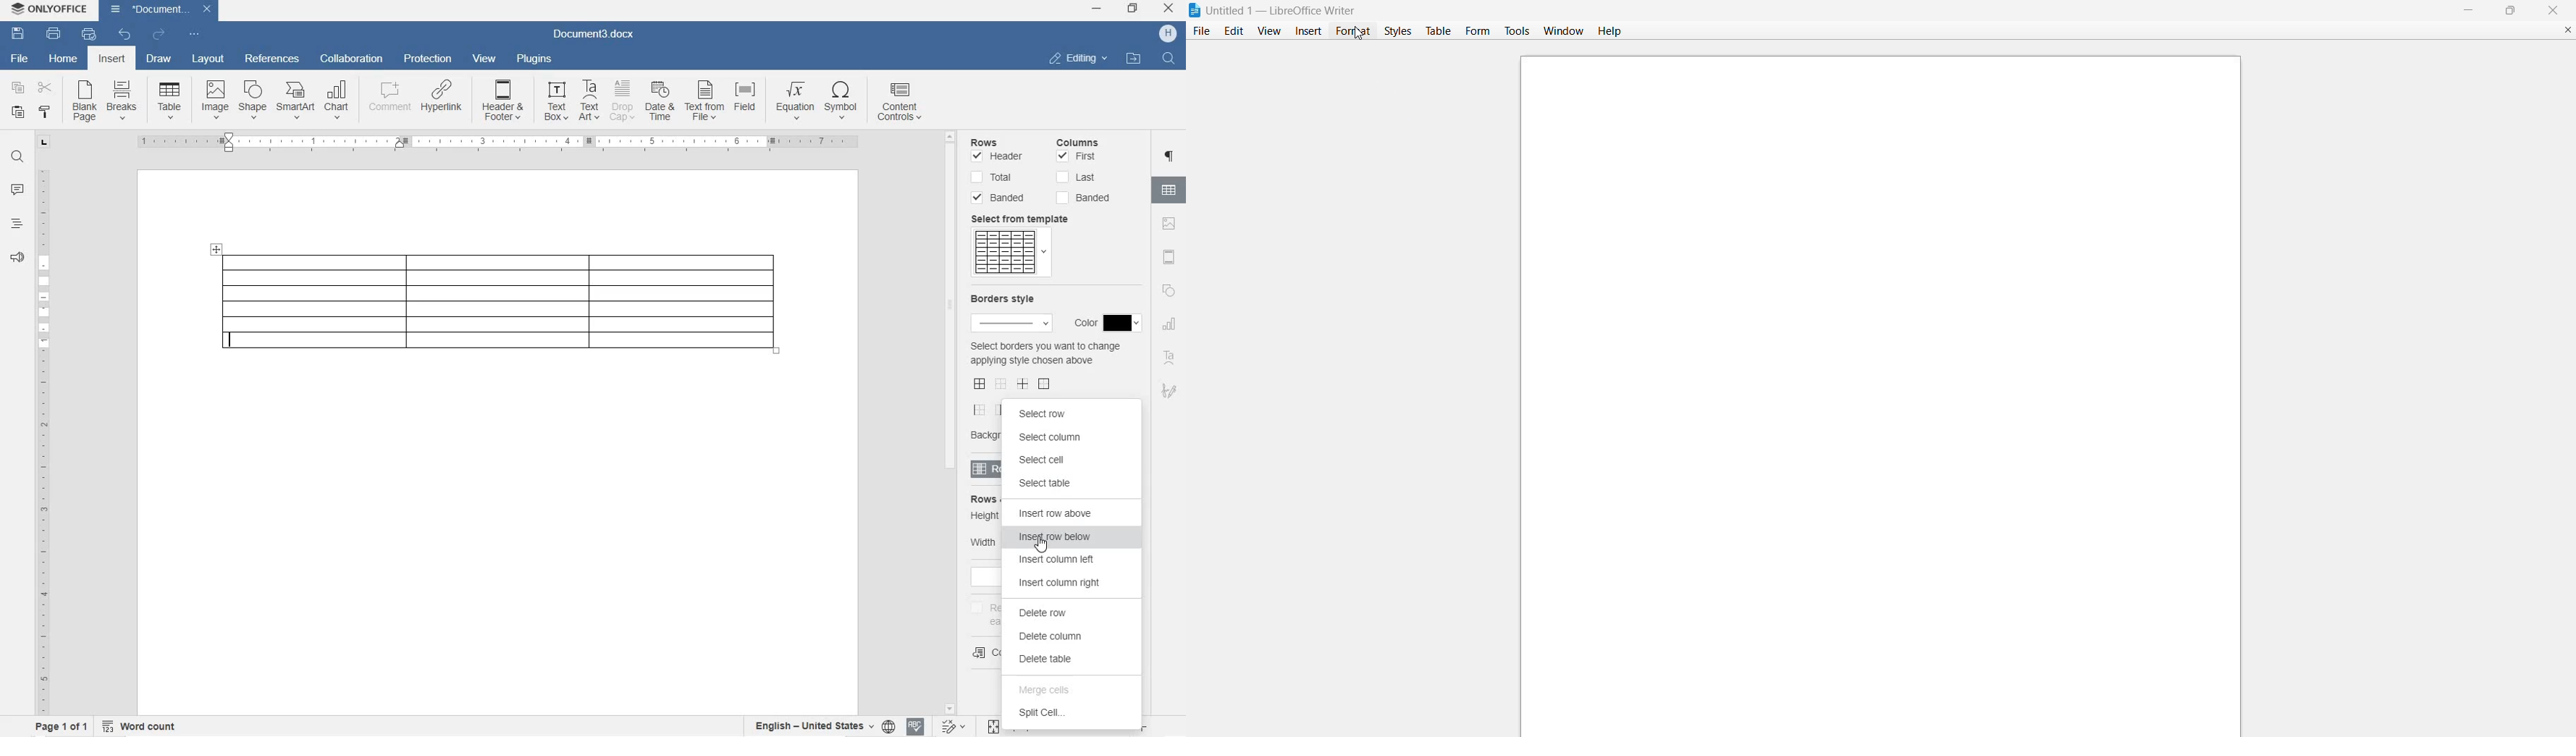 The width and height of the screenshot is (2576, 756). What do you see at coordinates (661, 102) in the screenshot?
I see `DATE & TIME` at bounding box center [661, 102].